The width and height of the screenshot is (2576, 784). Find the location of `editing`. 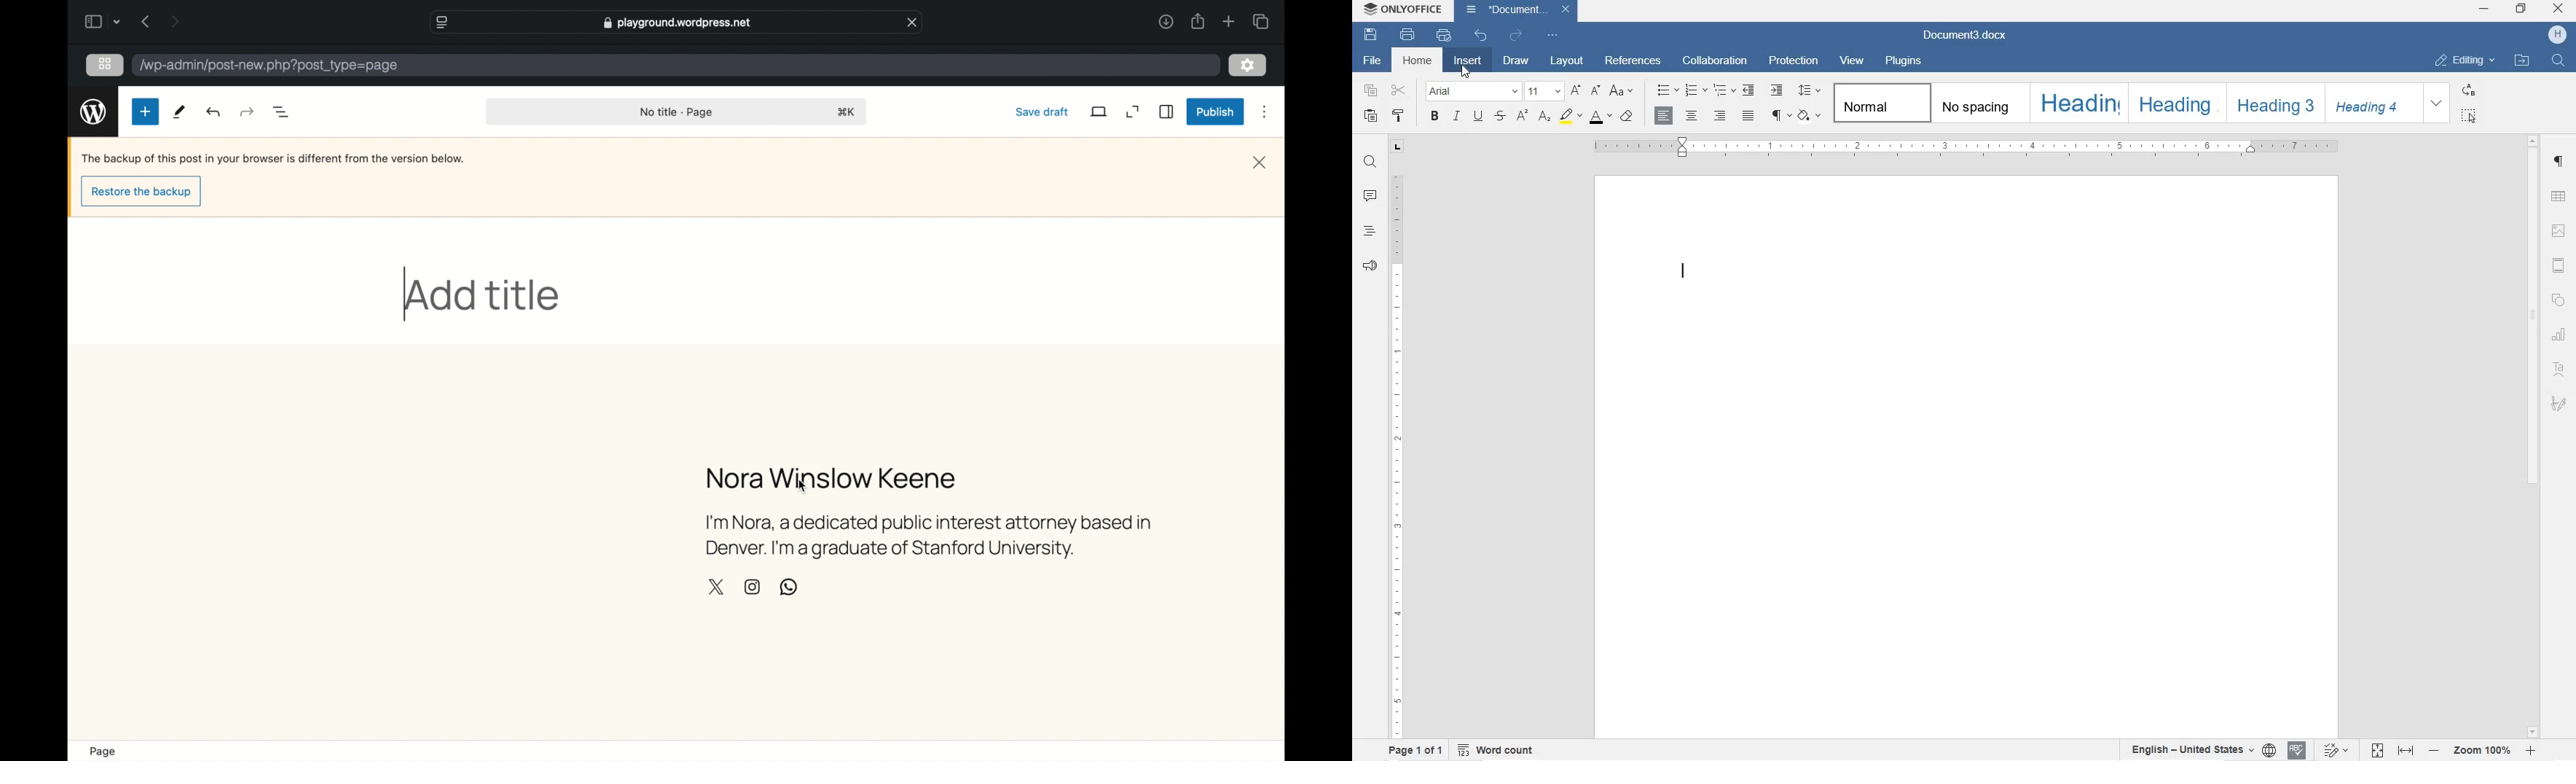

editing is located at coordinates (2465, 60).